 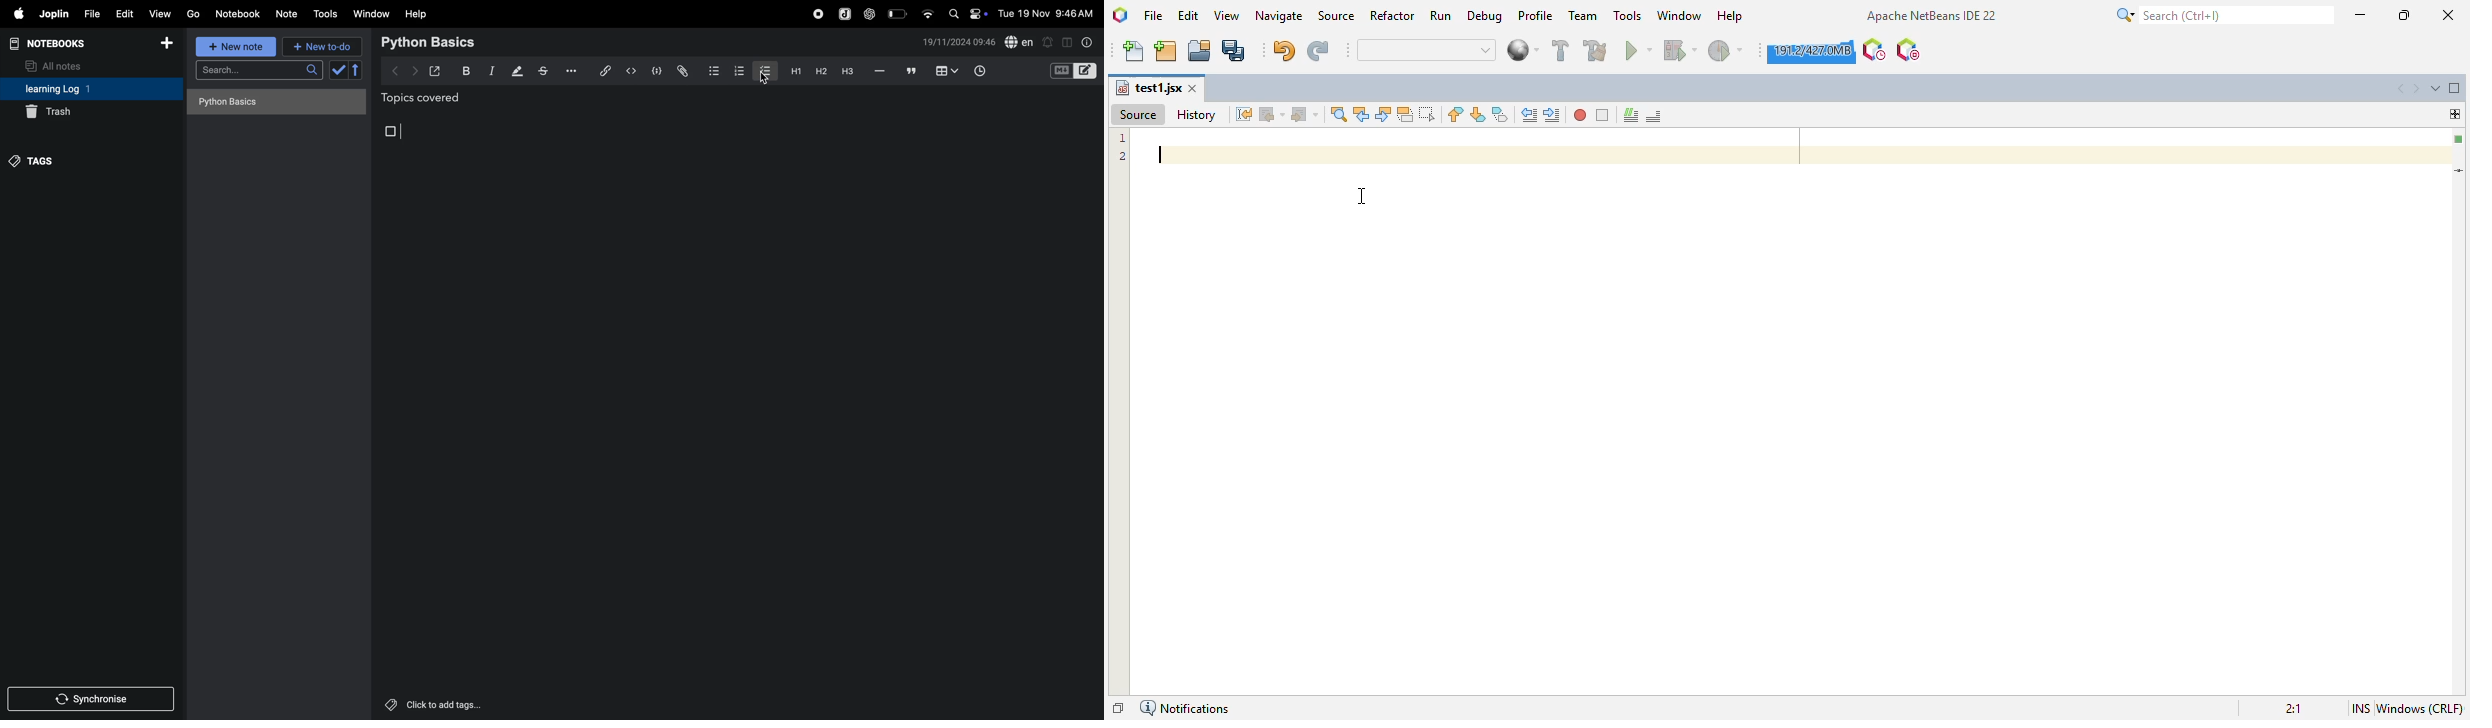 What do you see at coordinates (844, 14) in the screenshot?
I see `joplin` at bounding box center [844, 14].